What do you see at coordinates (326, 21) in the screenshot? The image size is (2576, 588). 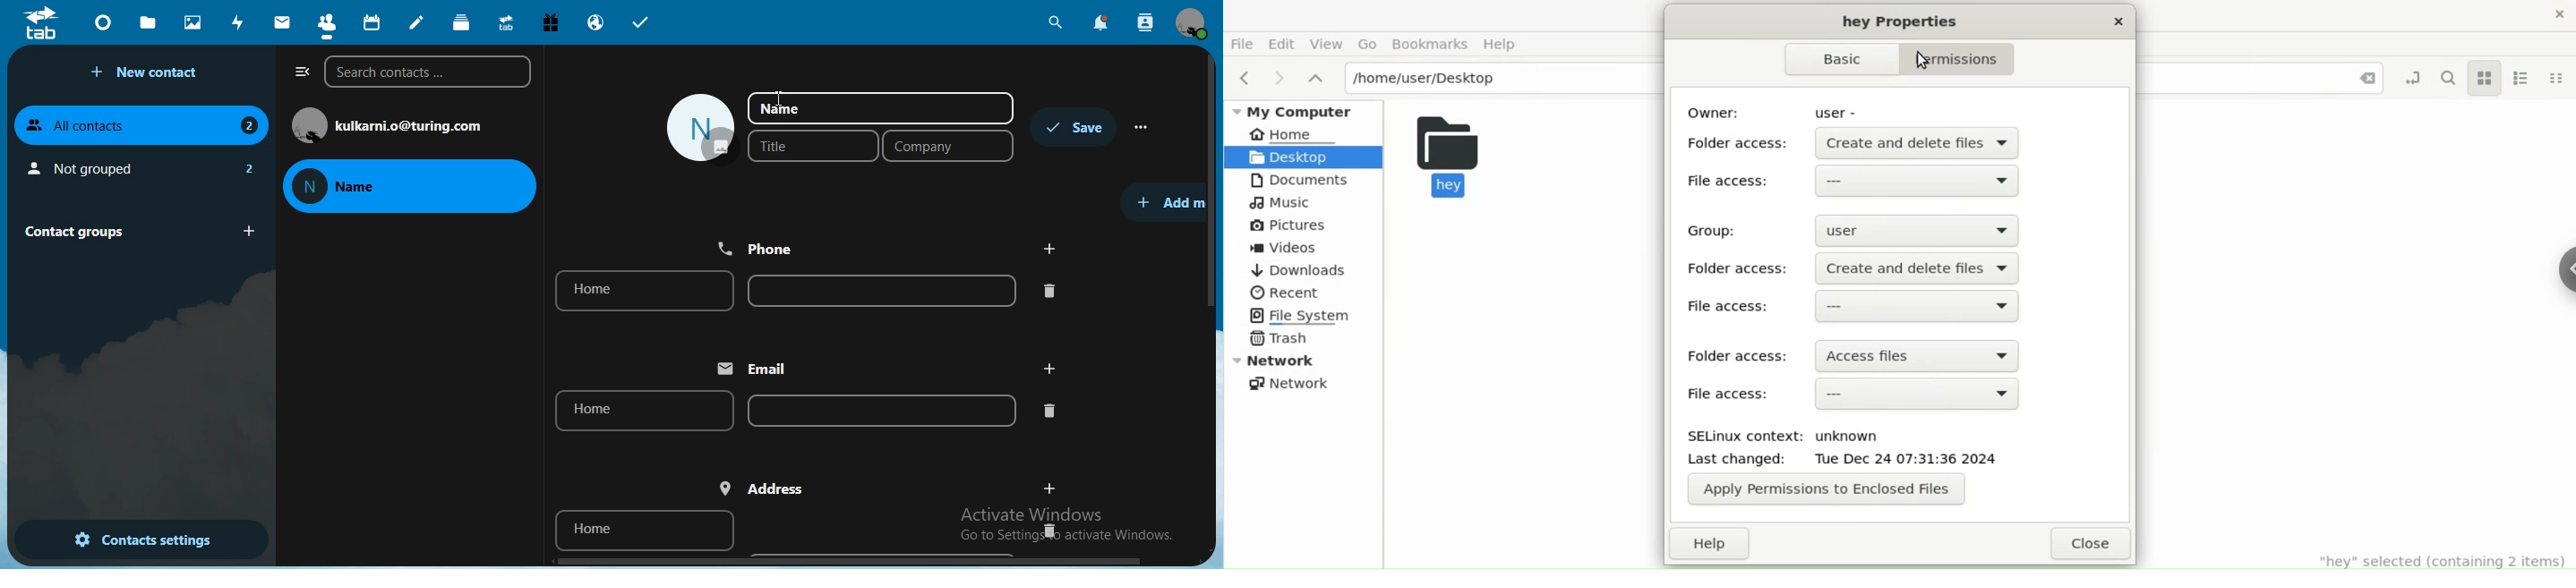 I see `contact` at bounding box center [326, 21].